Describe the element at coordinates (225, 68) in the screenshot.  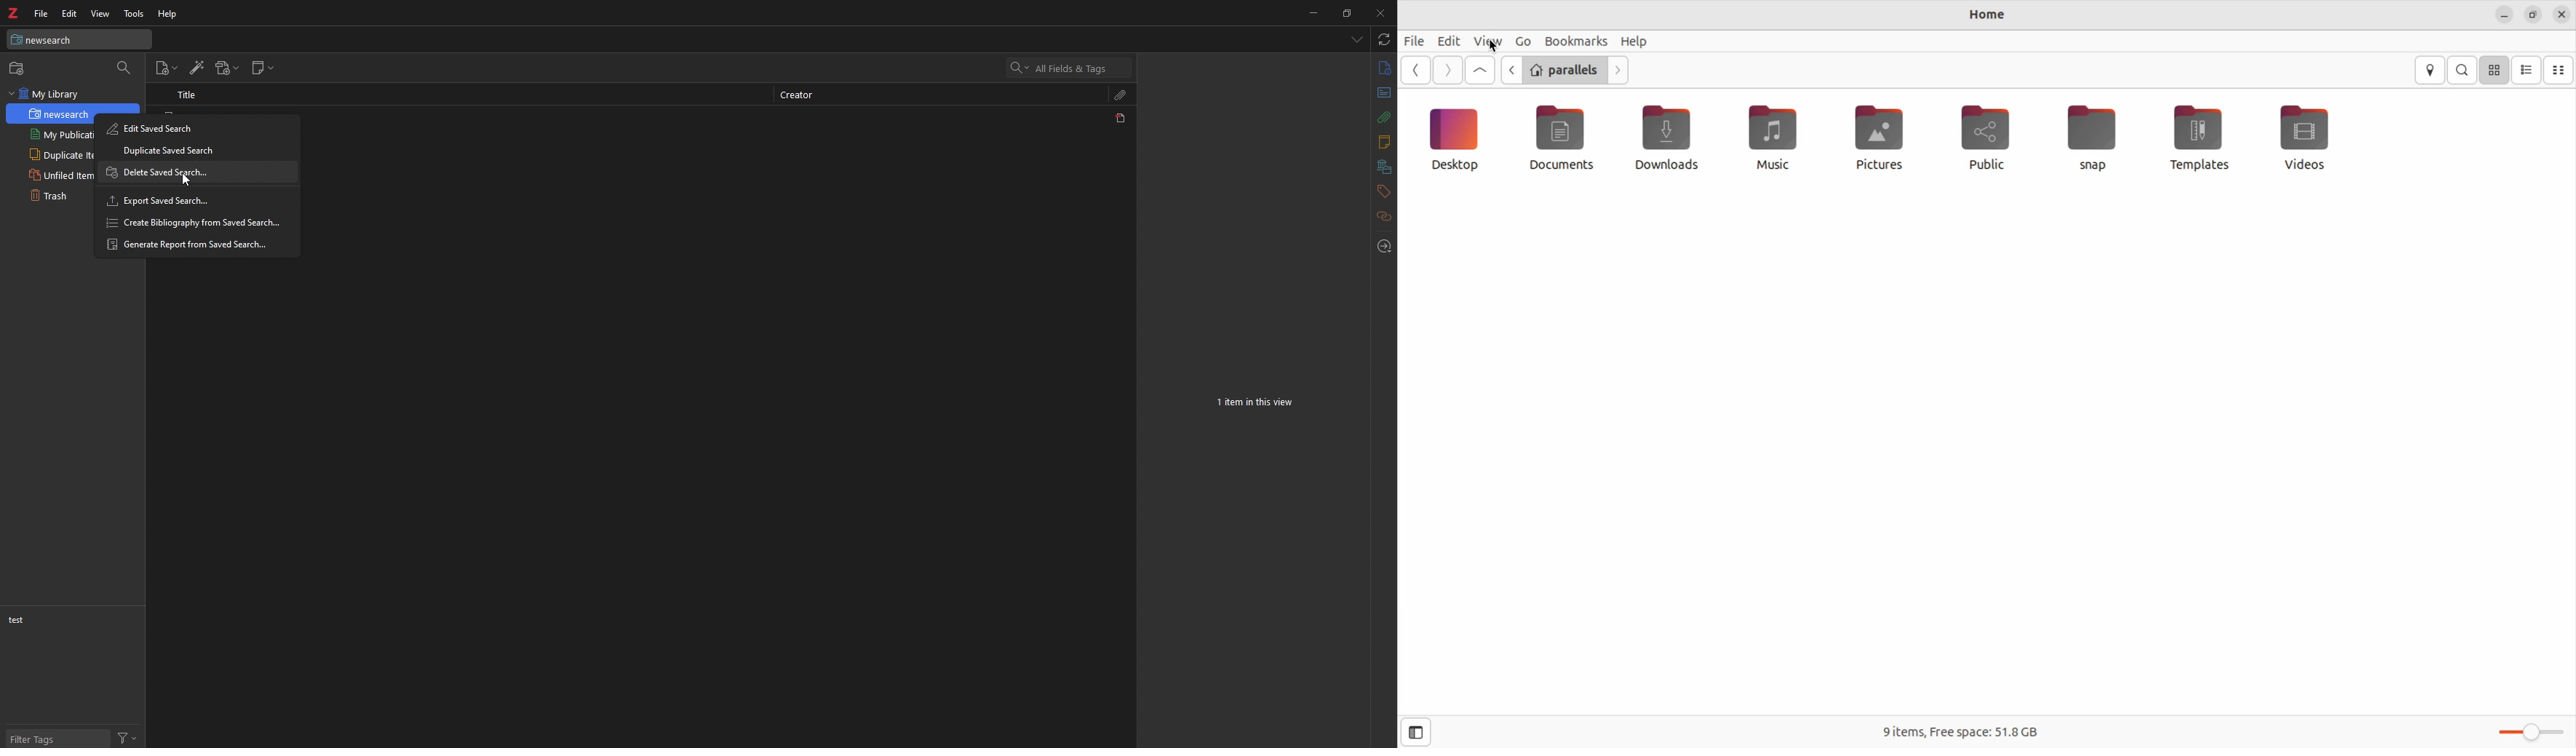
I see `Add attachments` at that location.